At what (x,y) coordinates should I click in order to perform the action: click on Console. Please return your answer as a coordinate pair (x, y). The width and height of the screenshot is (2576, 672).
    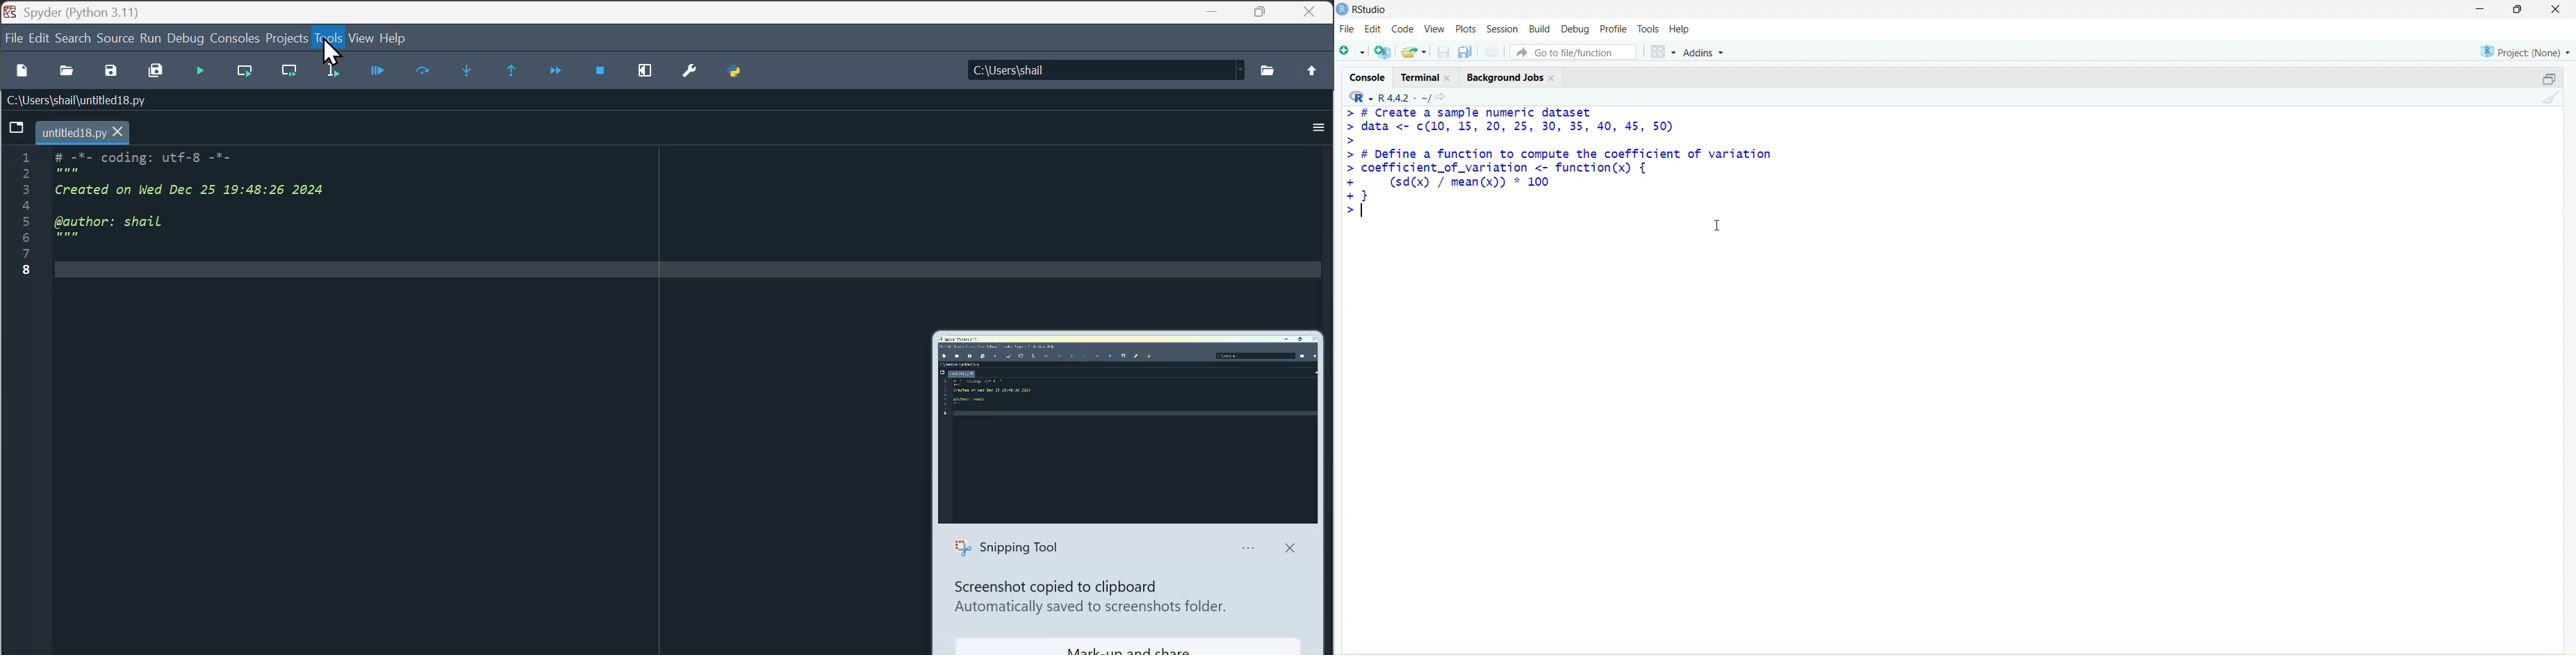
    Looking at the image, I should click on (236, 38).